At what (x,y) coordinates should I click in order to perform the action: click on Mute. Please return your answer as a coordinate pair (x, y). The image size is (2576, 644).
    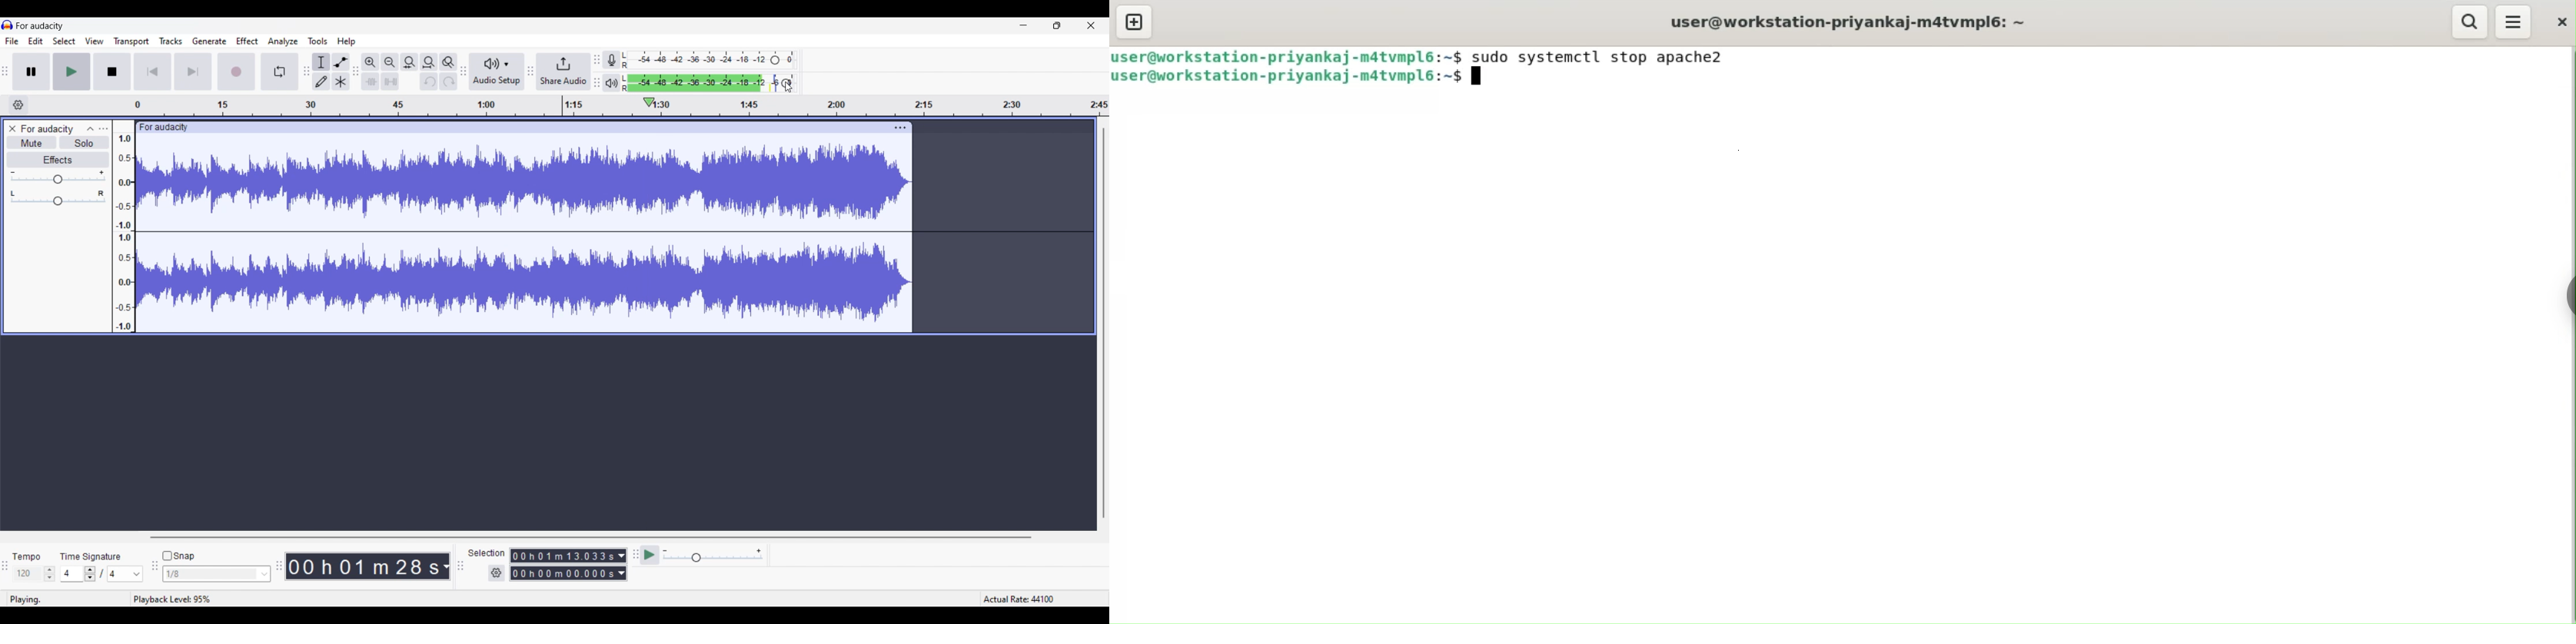
    Looking at the image, I should click on (32, 142).